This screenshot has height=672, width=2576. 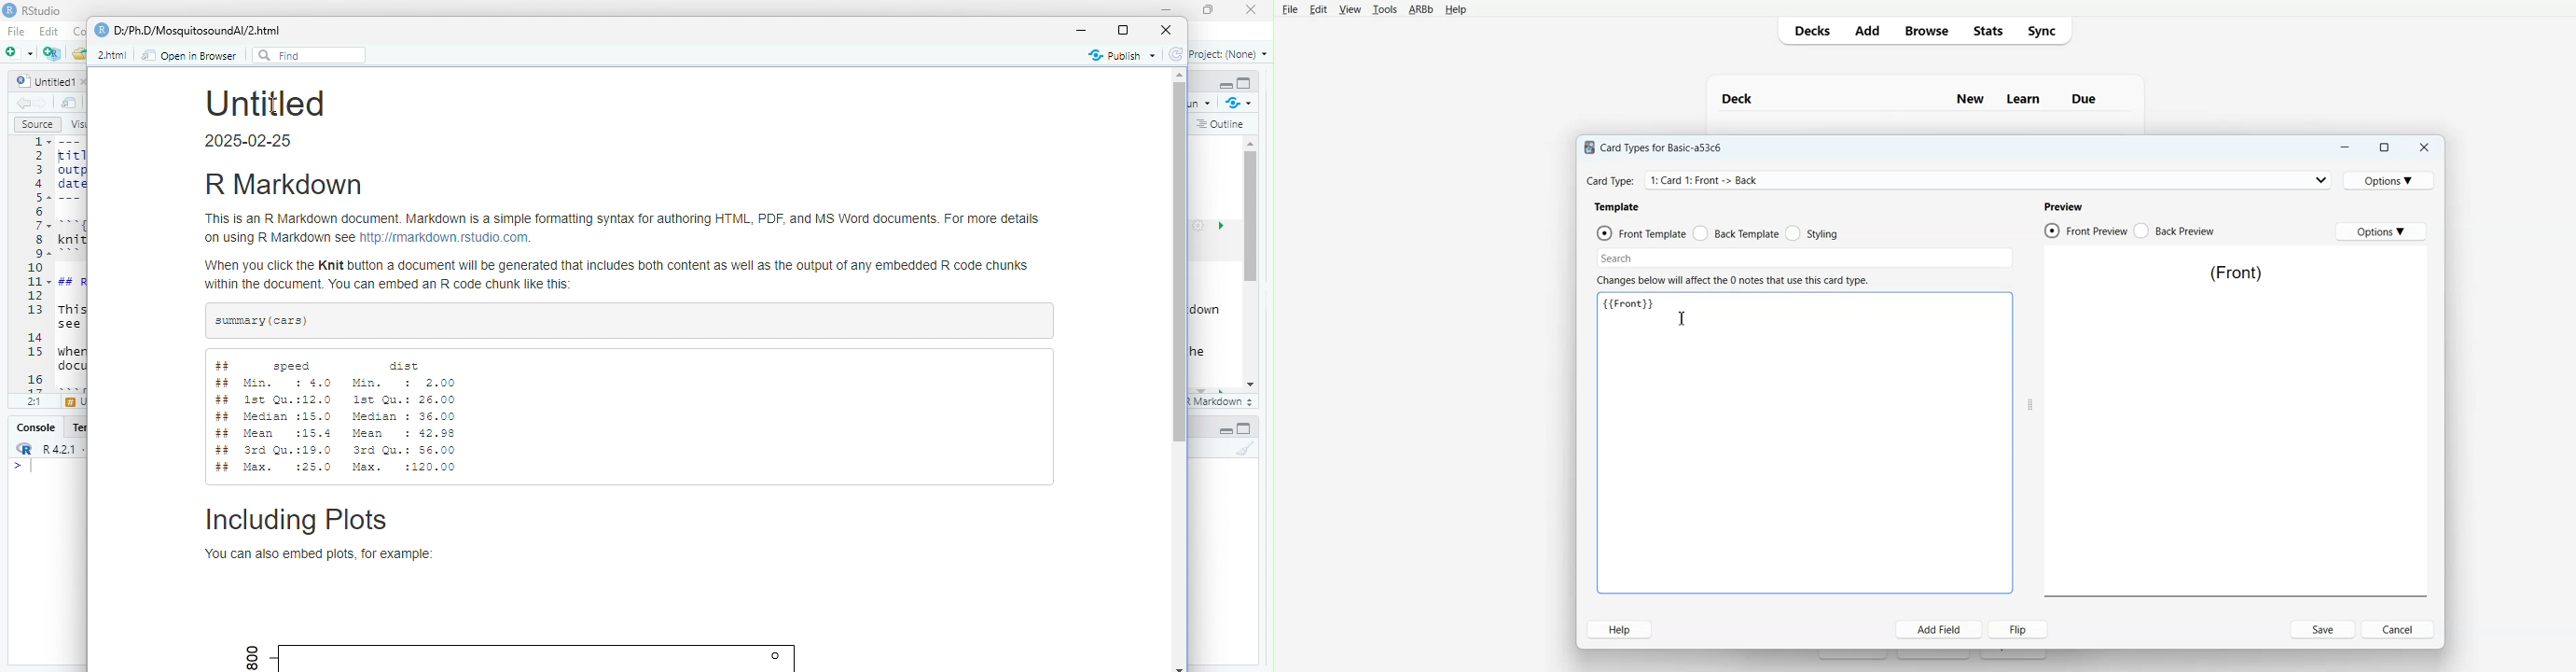 I want to click on Untitled, so click(x=266, y=102).